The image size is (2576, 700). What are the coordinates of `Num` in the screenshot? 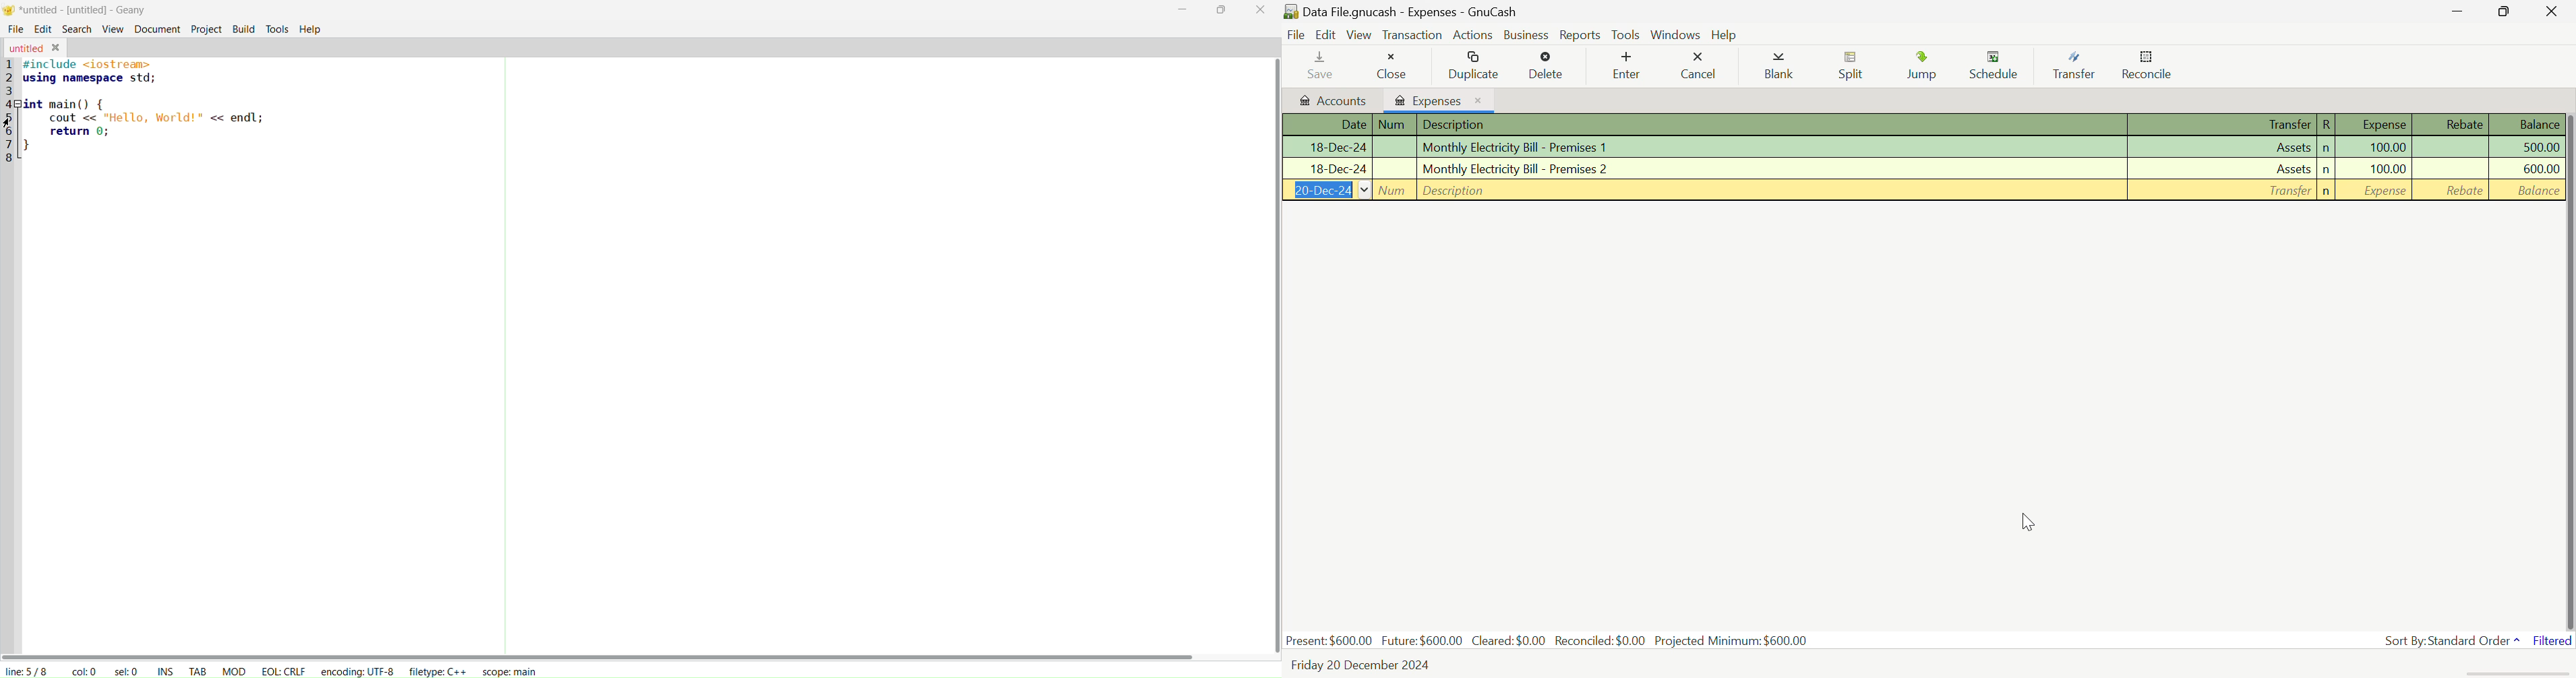 It's located at (1392, 147).